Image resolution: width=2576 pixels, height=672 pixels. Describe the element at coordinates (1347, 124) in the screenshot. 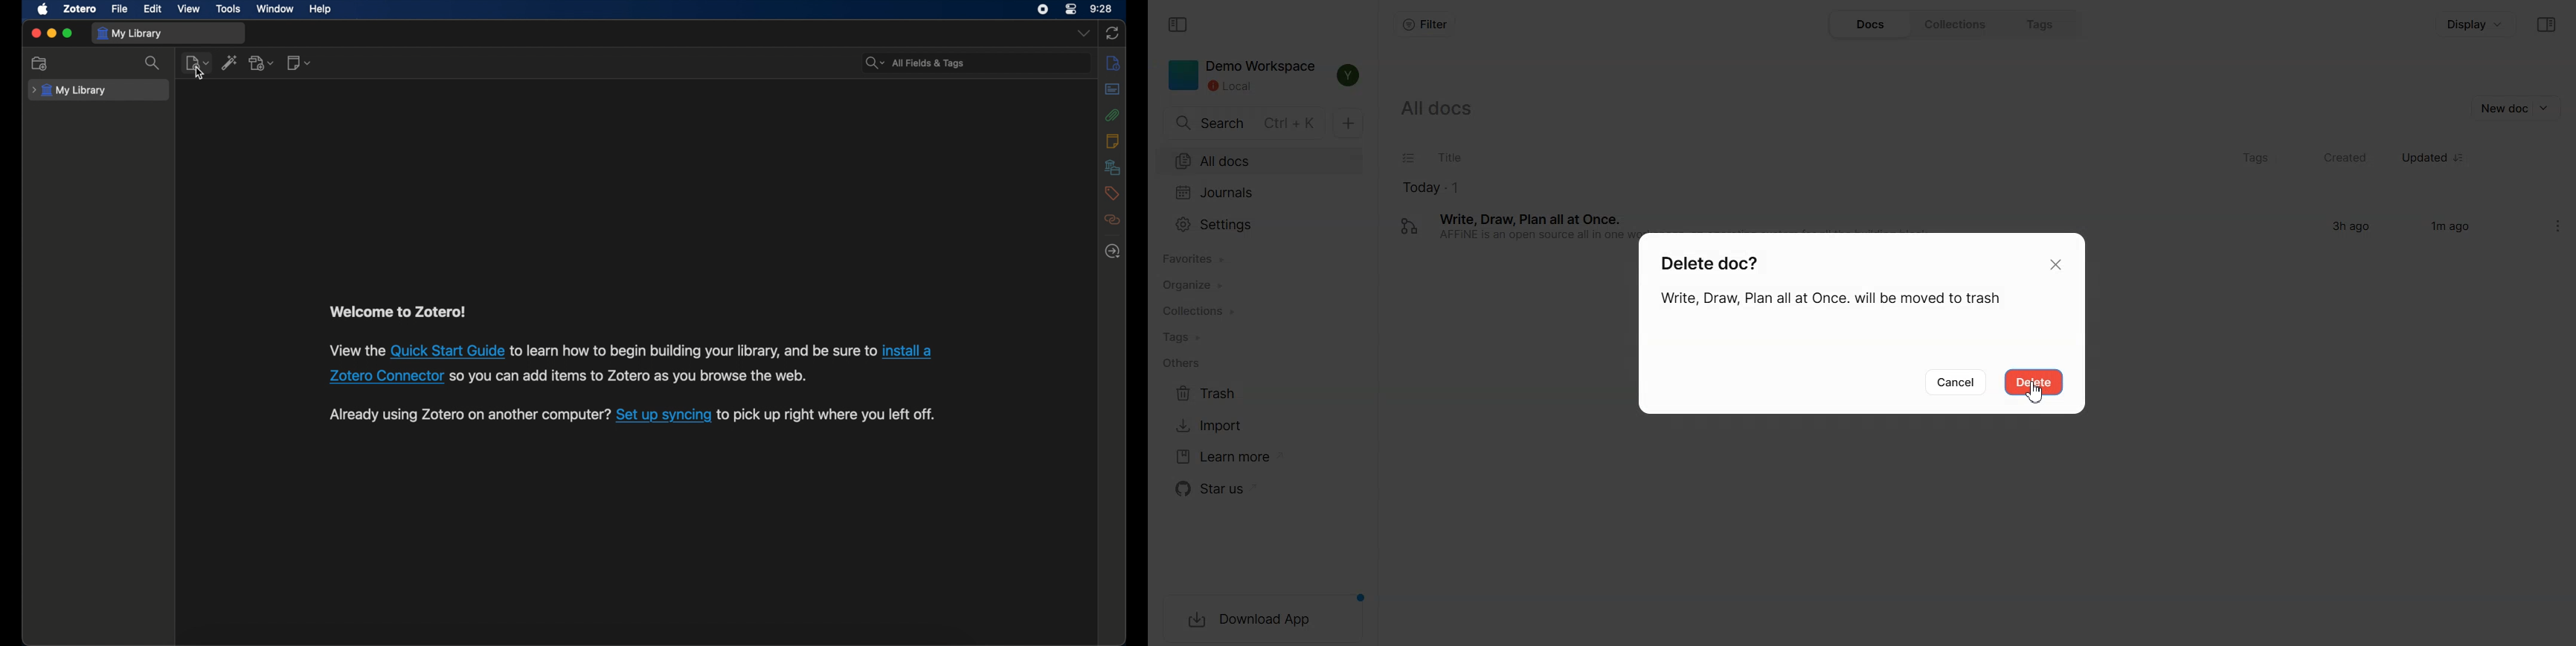

I see `New Doc` at that location.